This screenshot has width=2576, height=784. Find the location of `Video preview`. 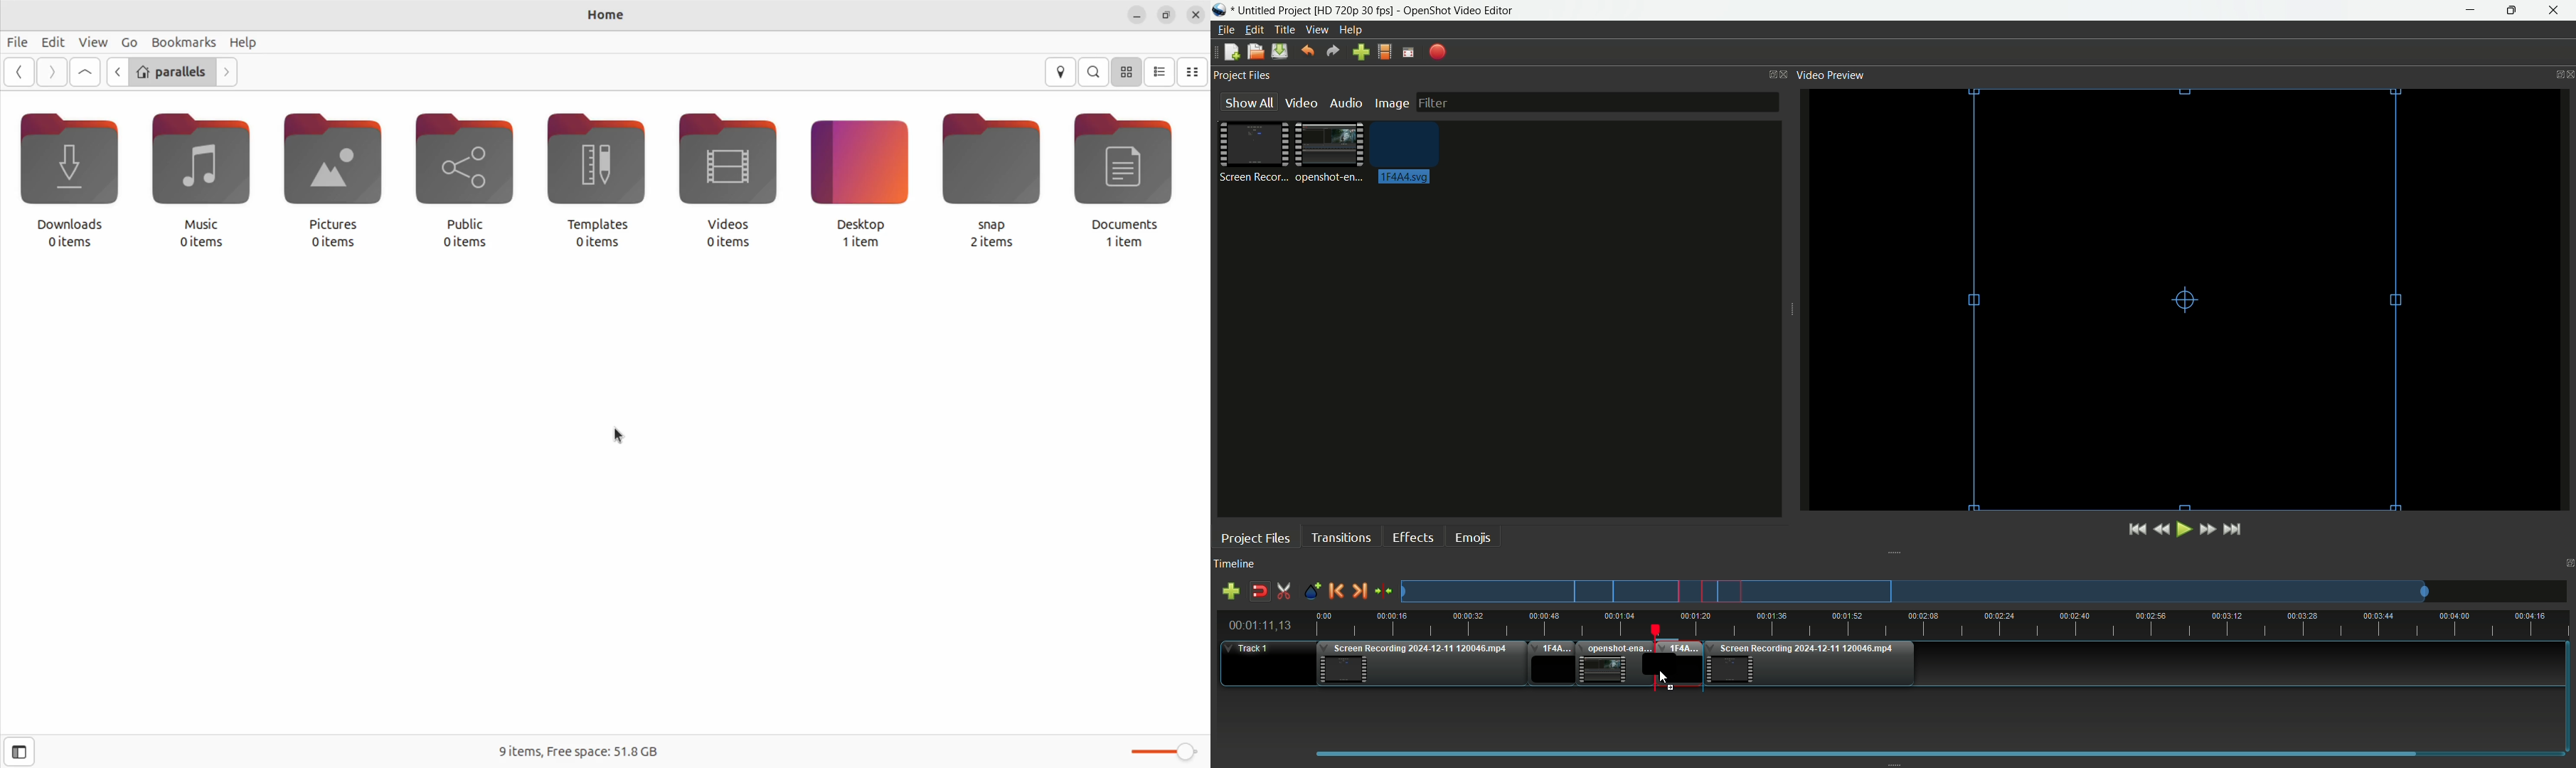

Video preview is located at coordinates (1830, 74).